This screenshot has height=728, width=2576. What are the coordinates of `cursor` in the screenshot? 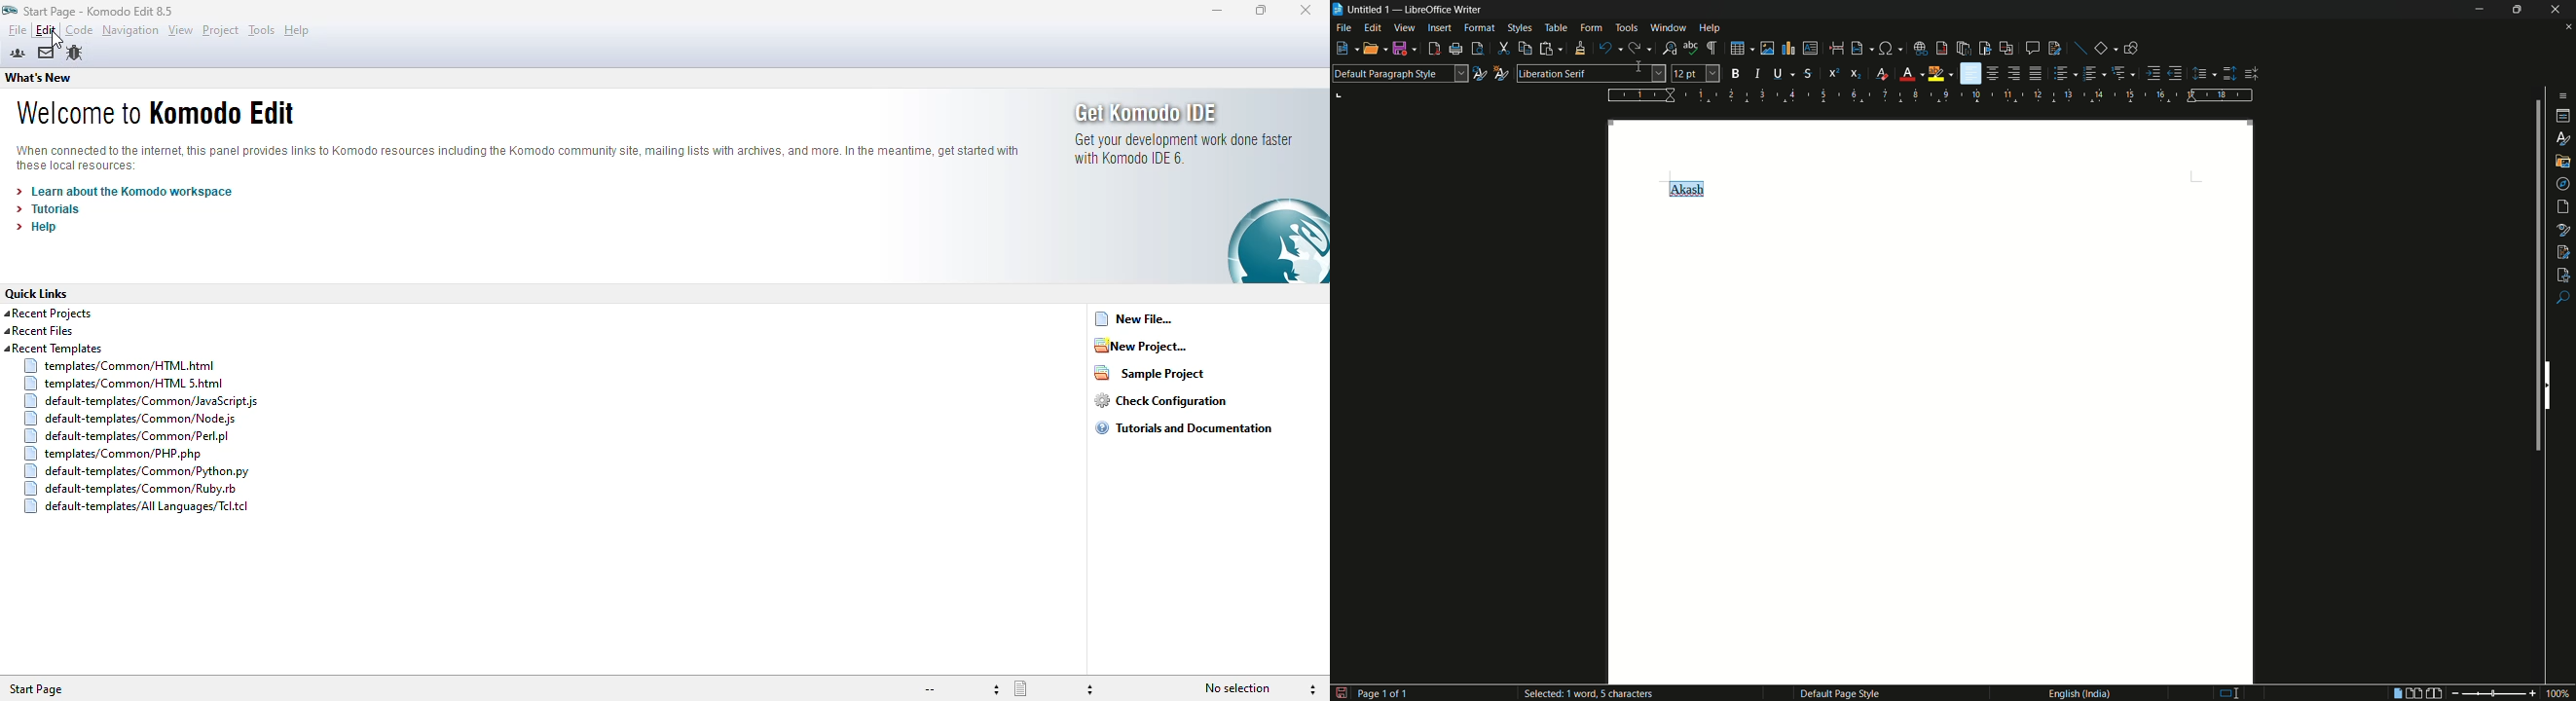 It's located at (1642, 68).